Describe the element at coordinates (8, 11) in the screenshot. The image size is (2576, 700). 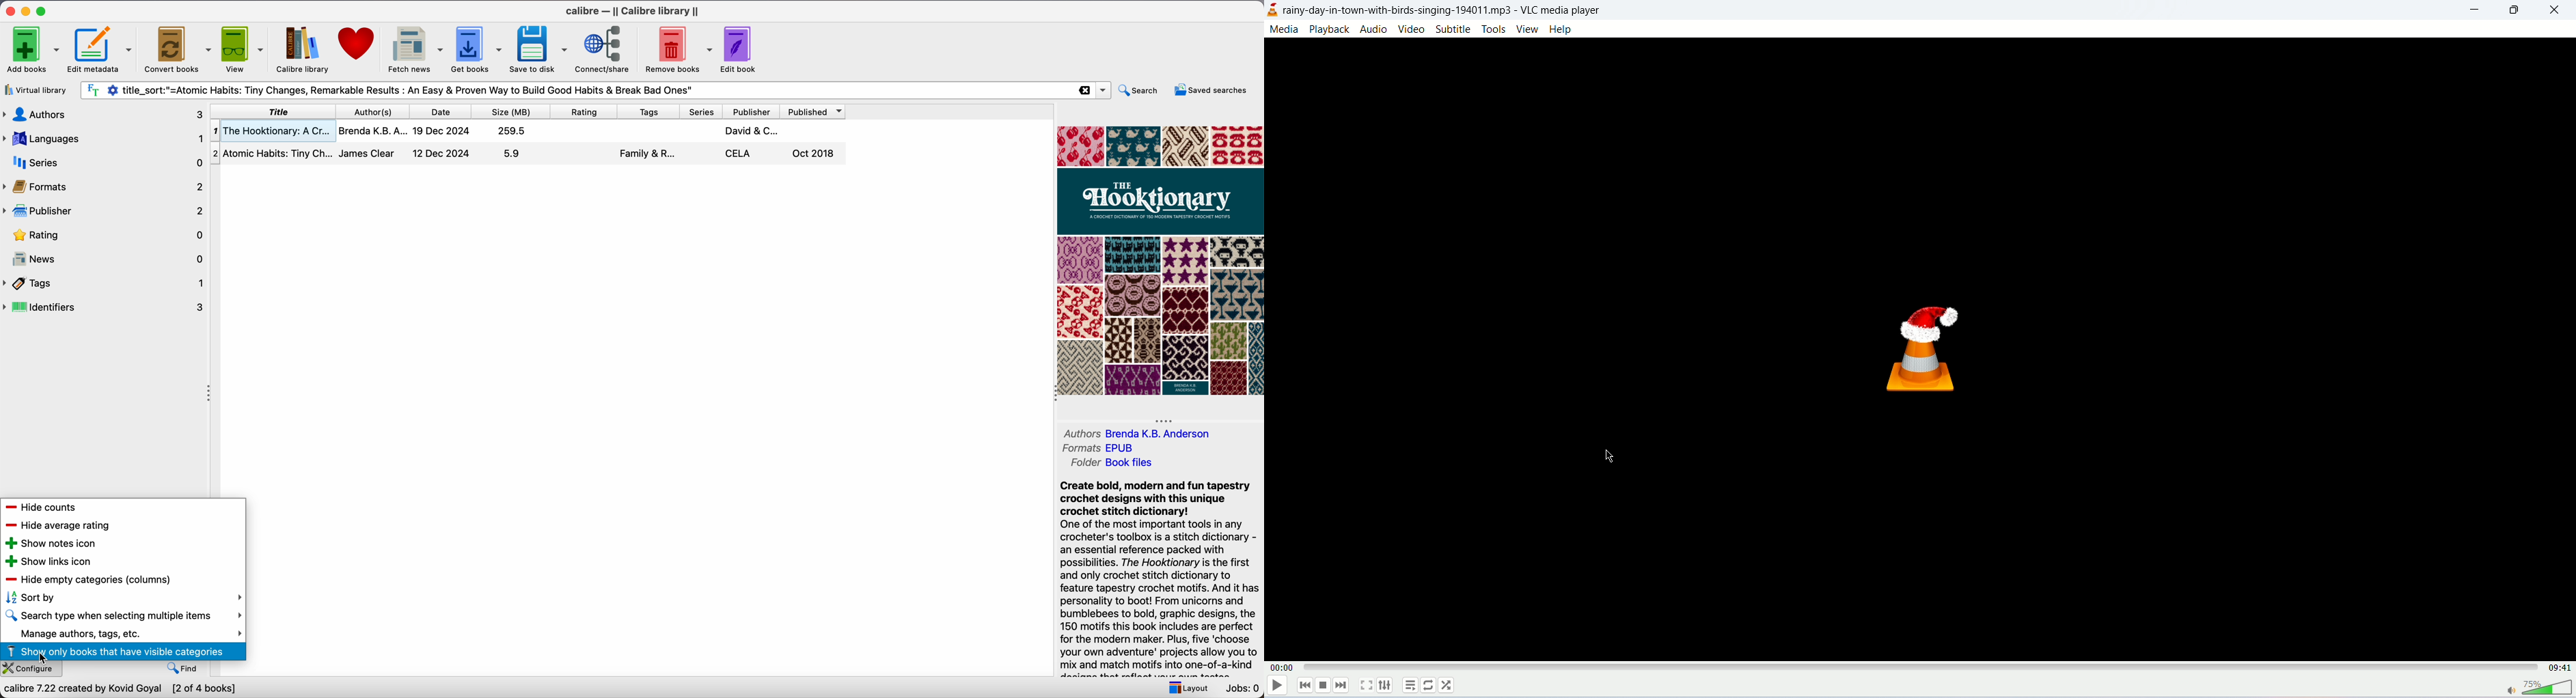
I see `close program` at that location.